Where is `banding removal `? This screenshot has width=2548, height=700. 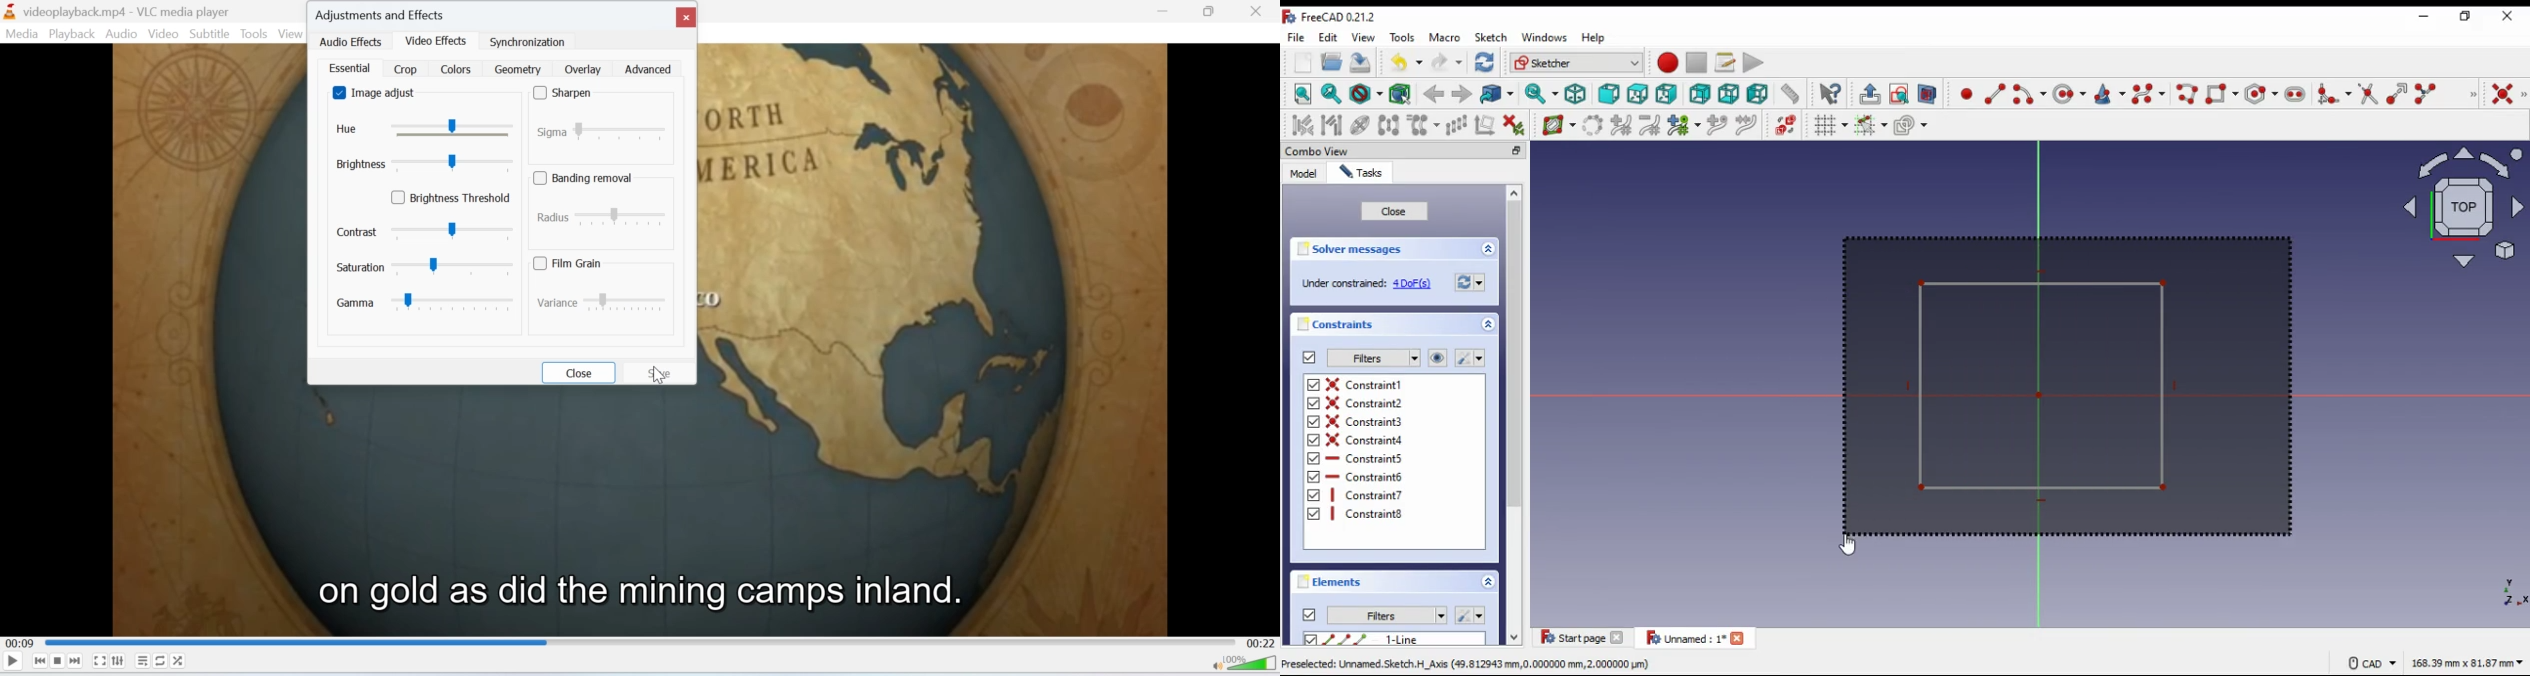
banding removal  is located at coordinates (587, 178).